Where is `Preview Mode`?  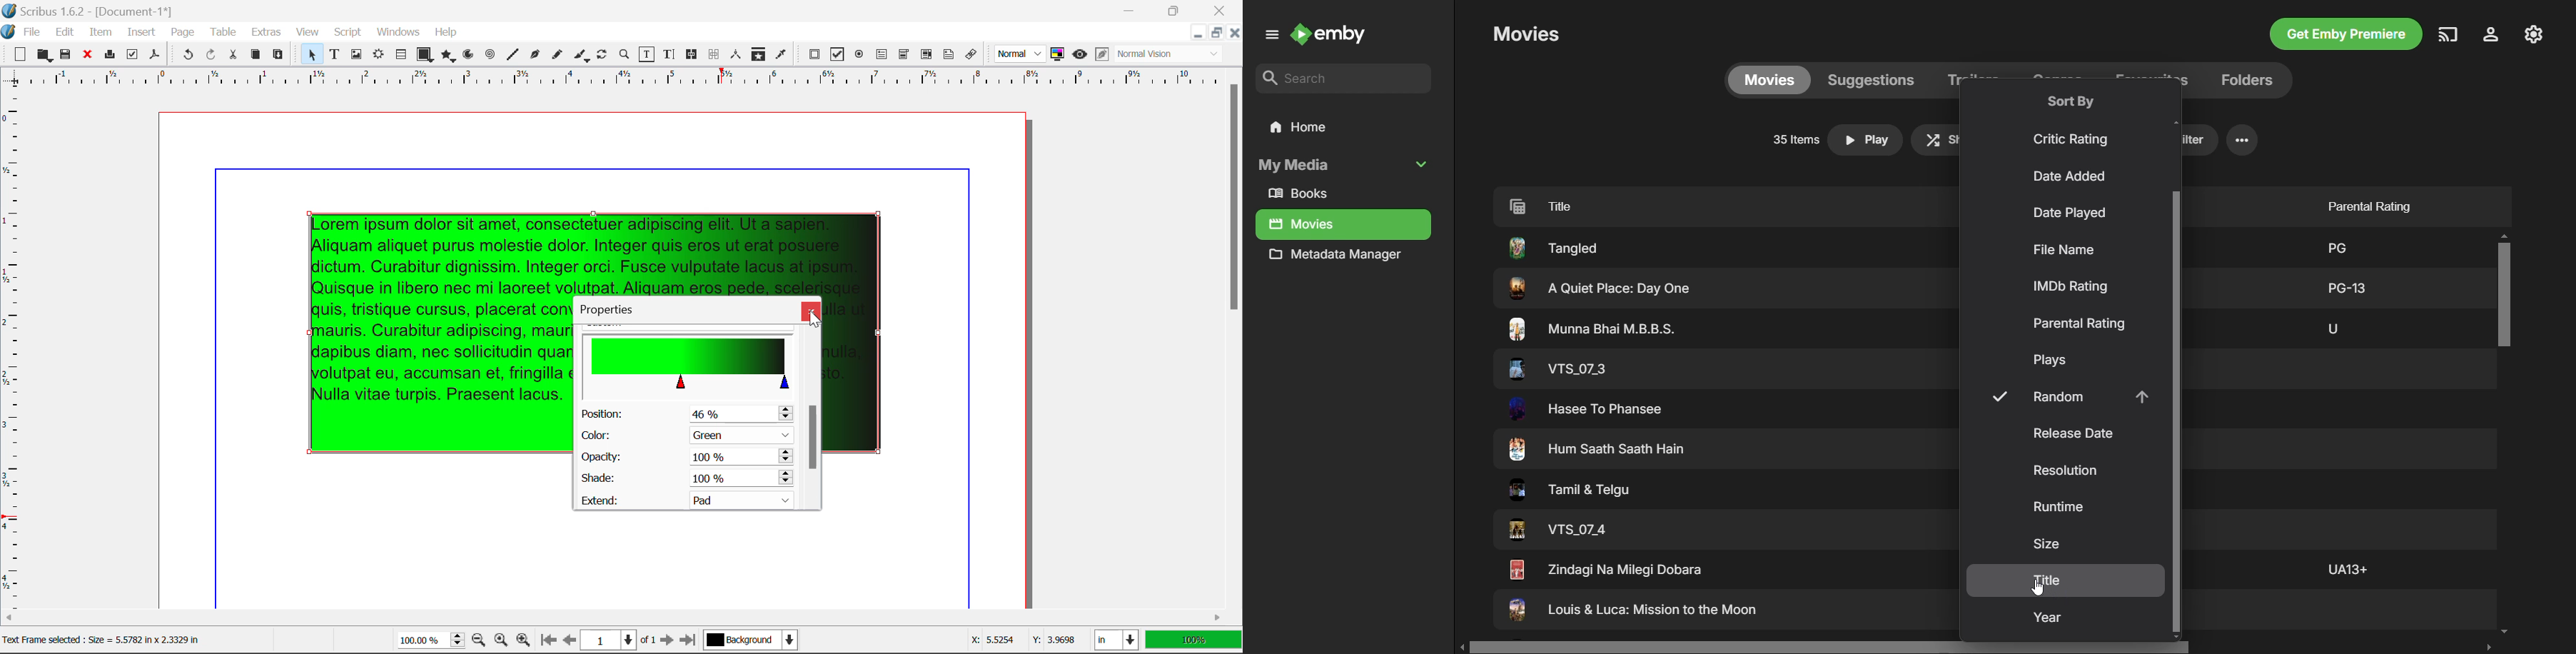 Preview Mode is located at coordinates (1080, 54).